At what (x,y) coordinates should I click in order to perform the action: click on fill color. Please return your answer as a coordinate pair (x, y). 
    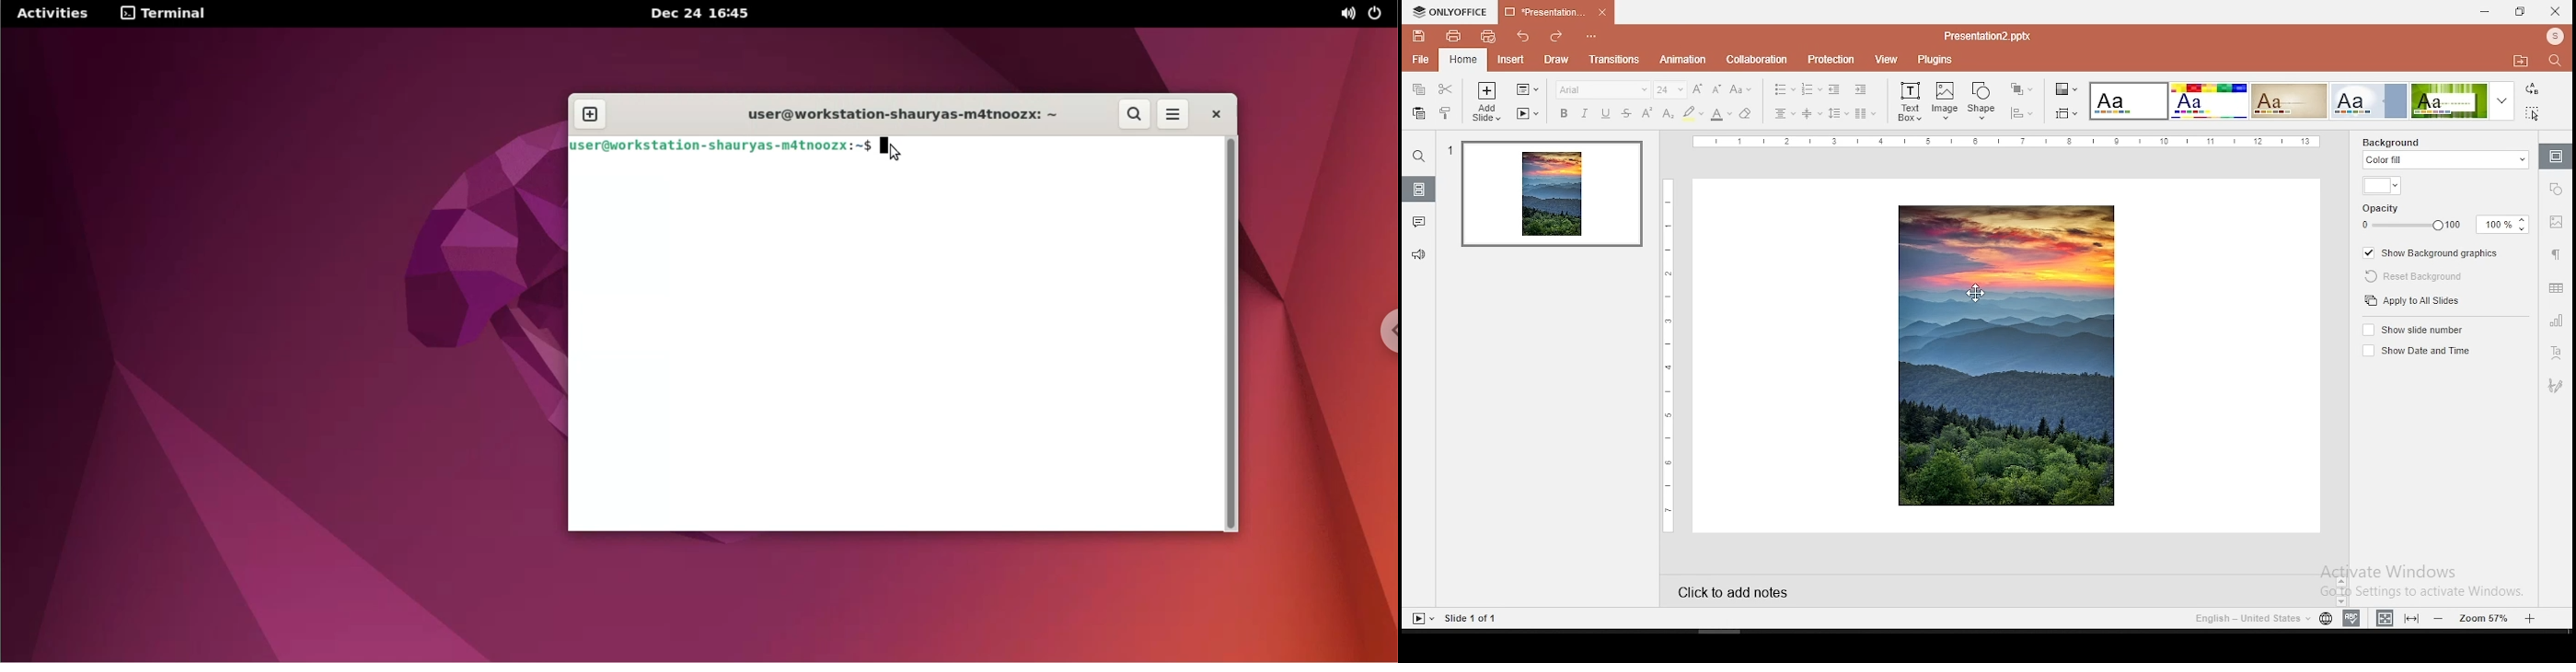
    Looking at the image, I should click on (2381, 185).